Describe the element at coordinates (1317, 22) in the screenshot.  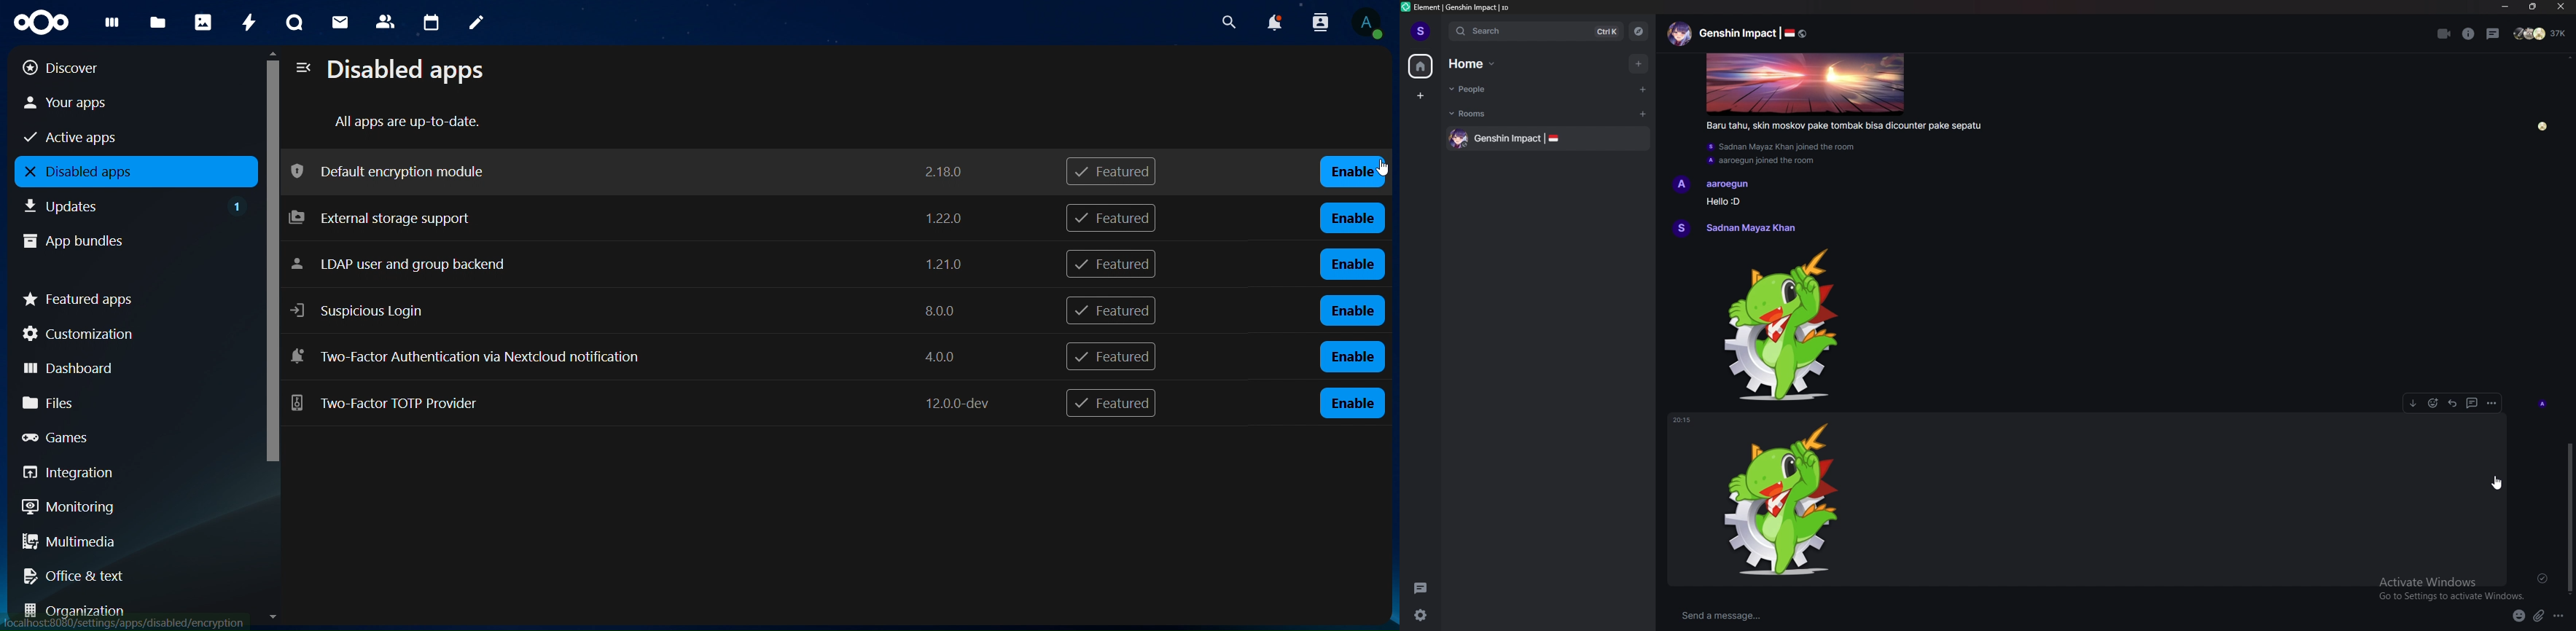
I see `notification` at that location.